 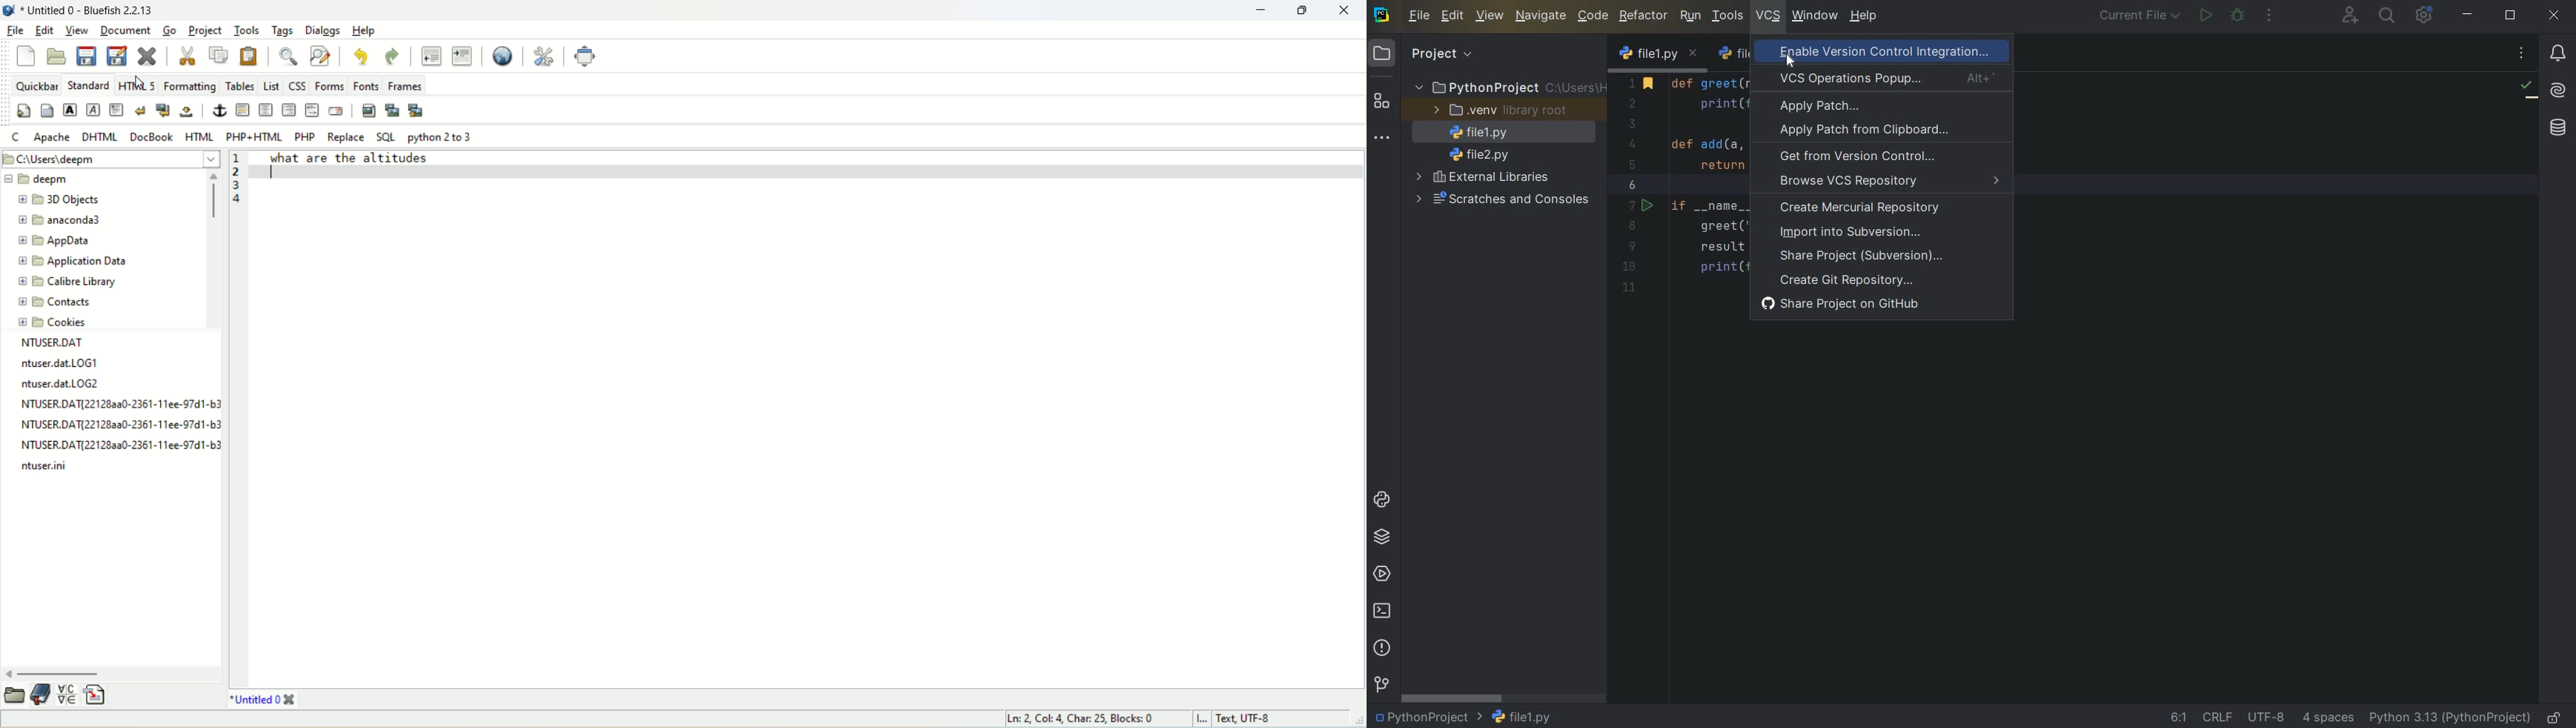 I want to click on open, so click(x=16, y=696).